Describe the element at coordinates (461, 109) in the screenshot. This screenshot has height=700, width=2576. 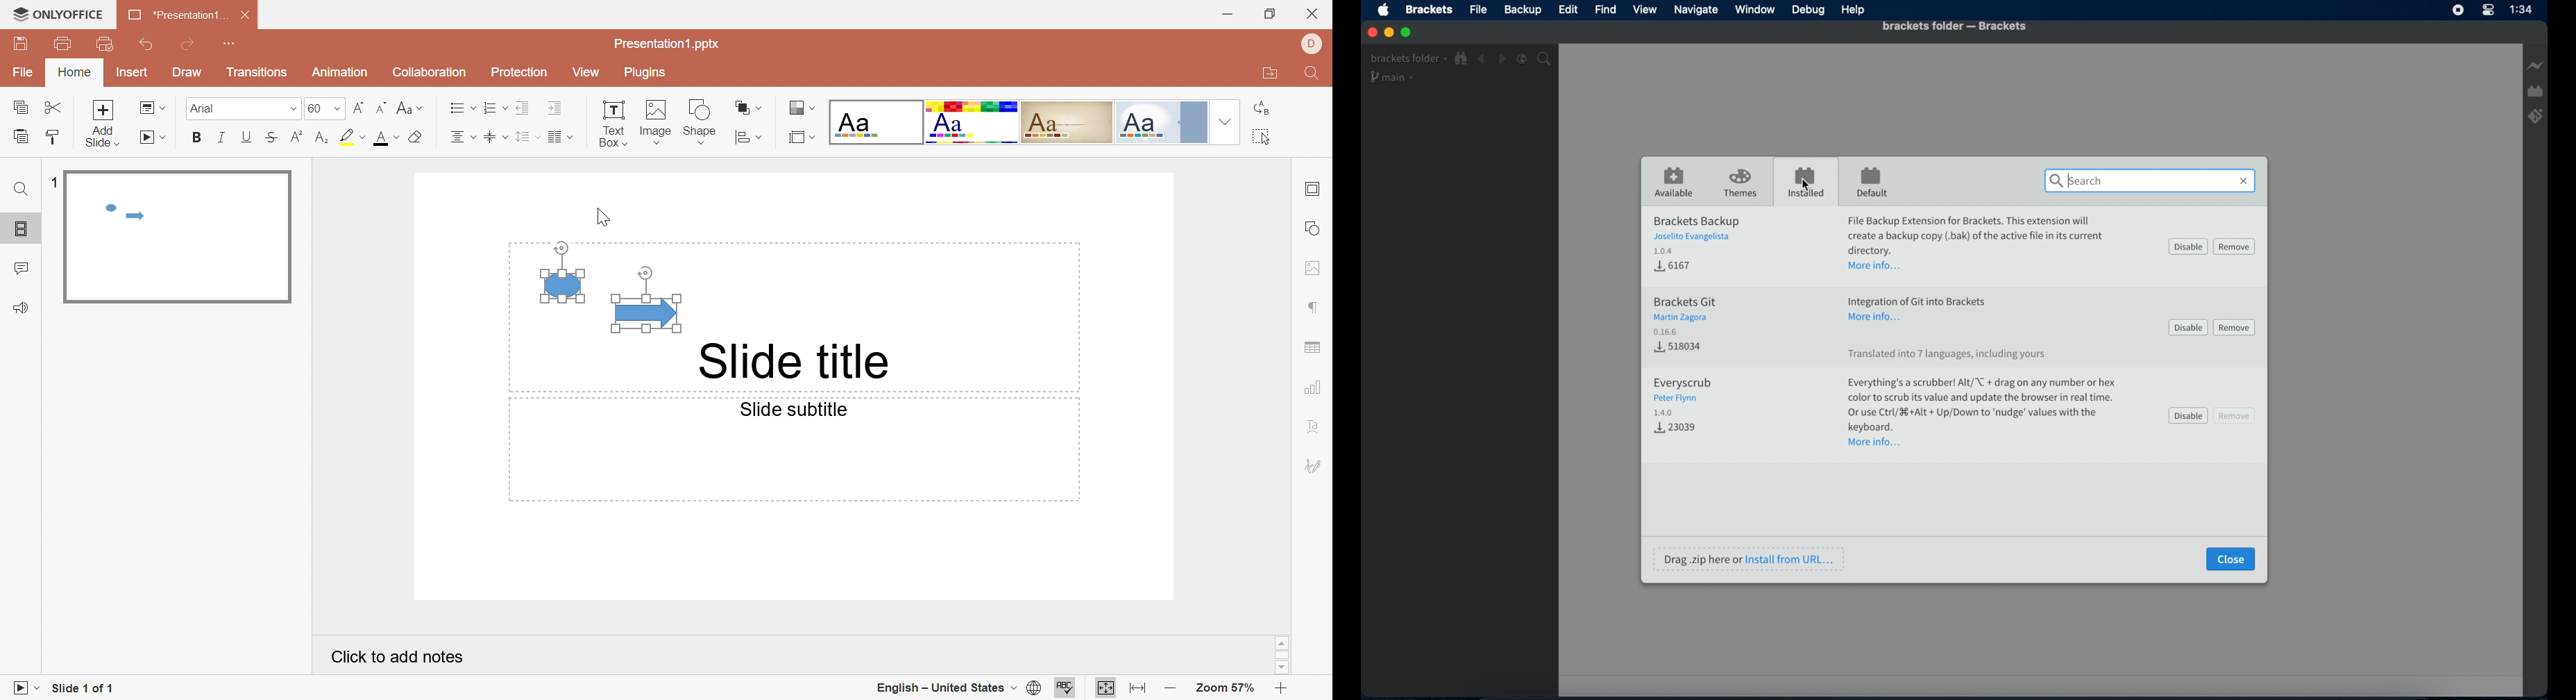
I see `Bullets` at that location.